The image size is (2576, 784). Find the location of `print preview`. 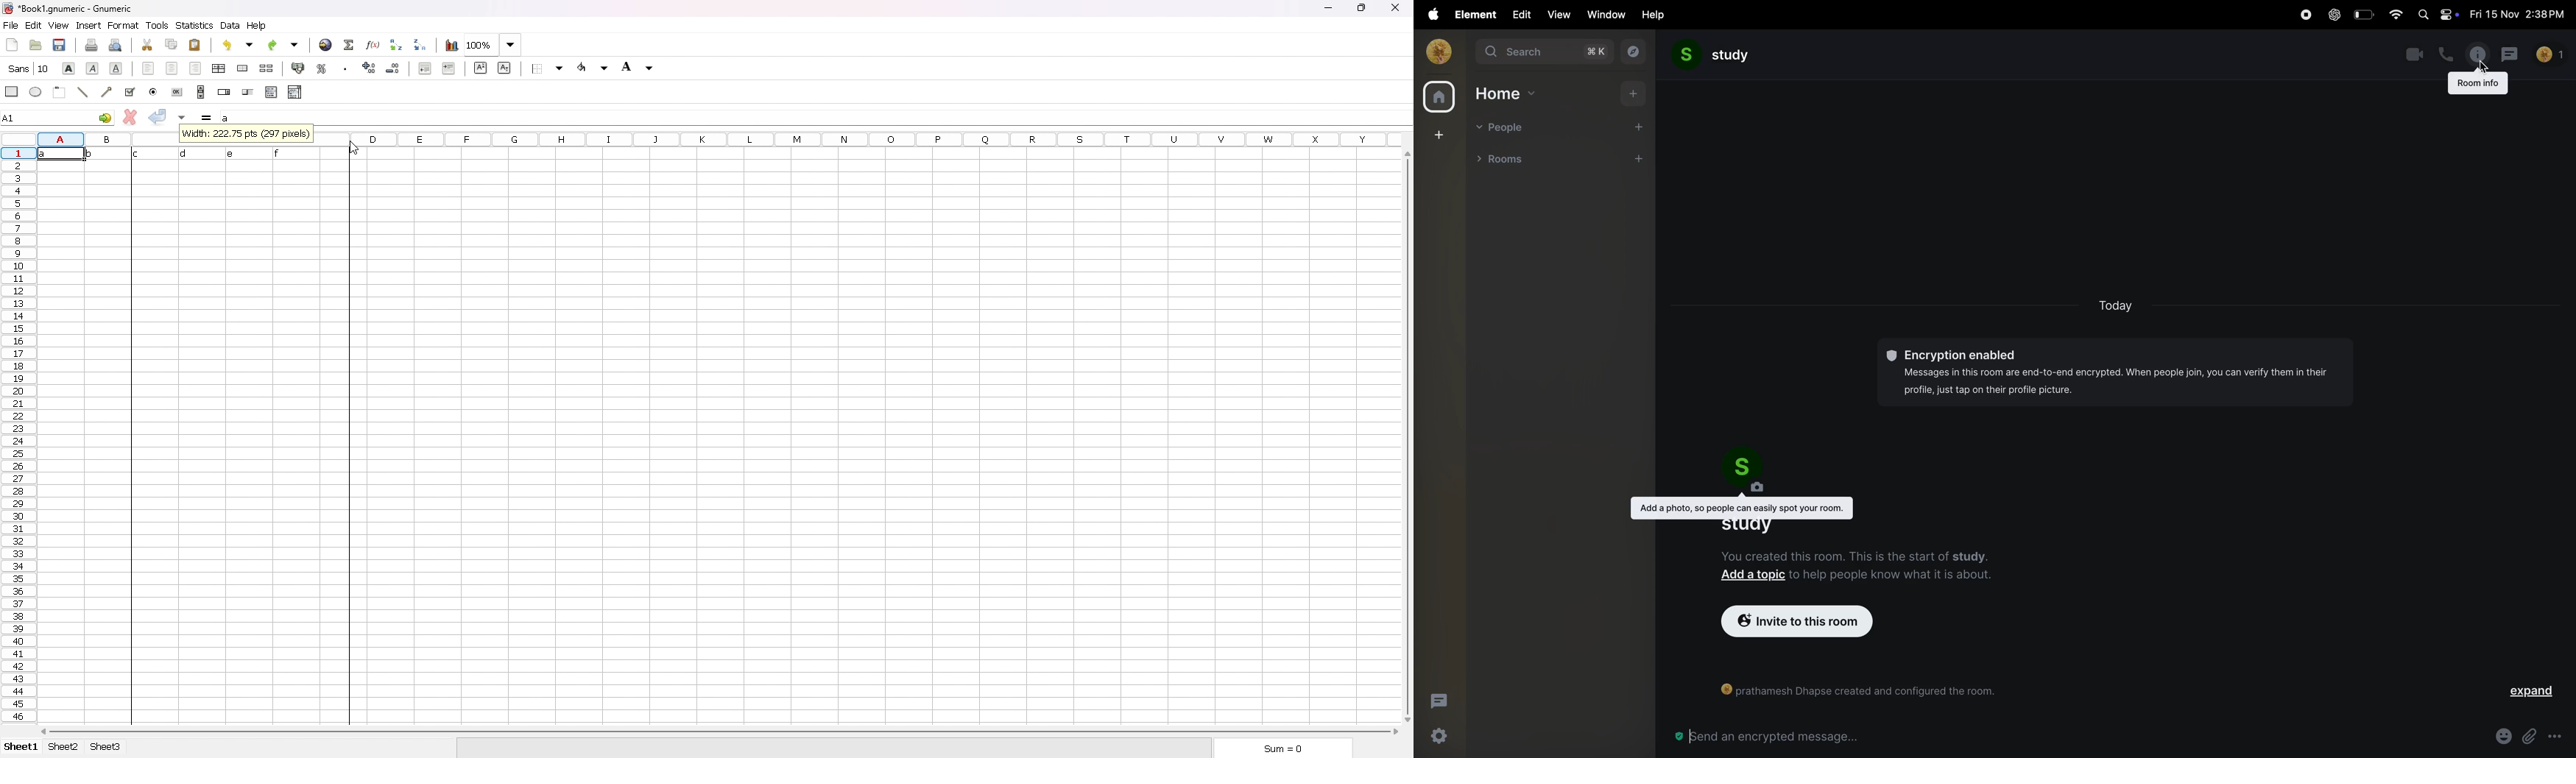

print preview is located at coordinates (115, 45).